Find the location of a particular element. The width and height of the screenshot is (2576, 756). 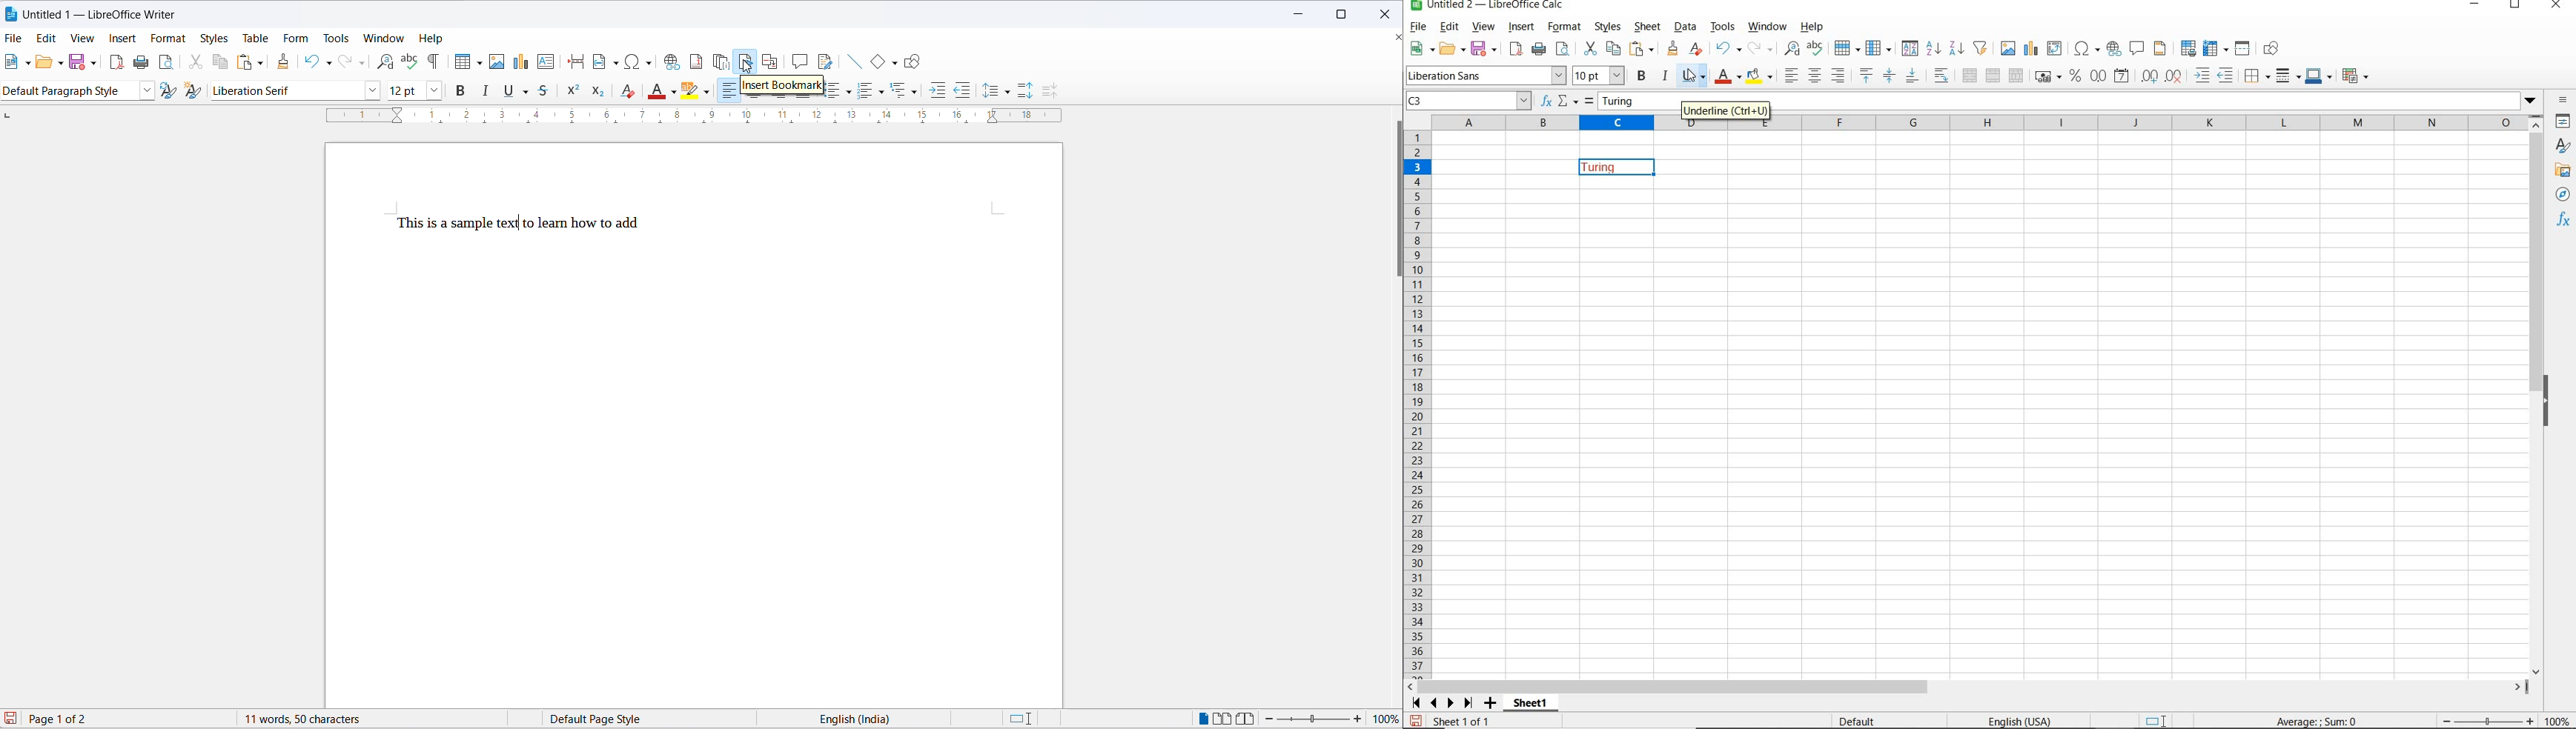

update selected style is located at coordinates (167, 90).